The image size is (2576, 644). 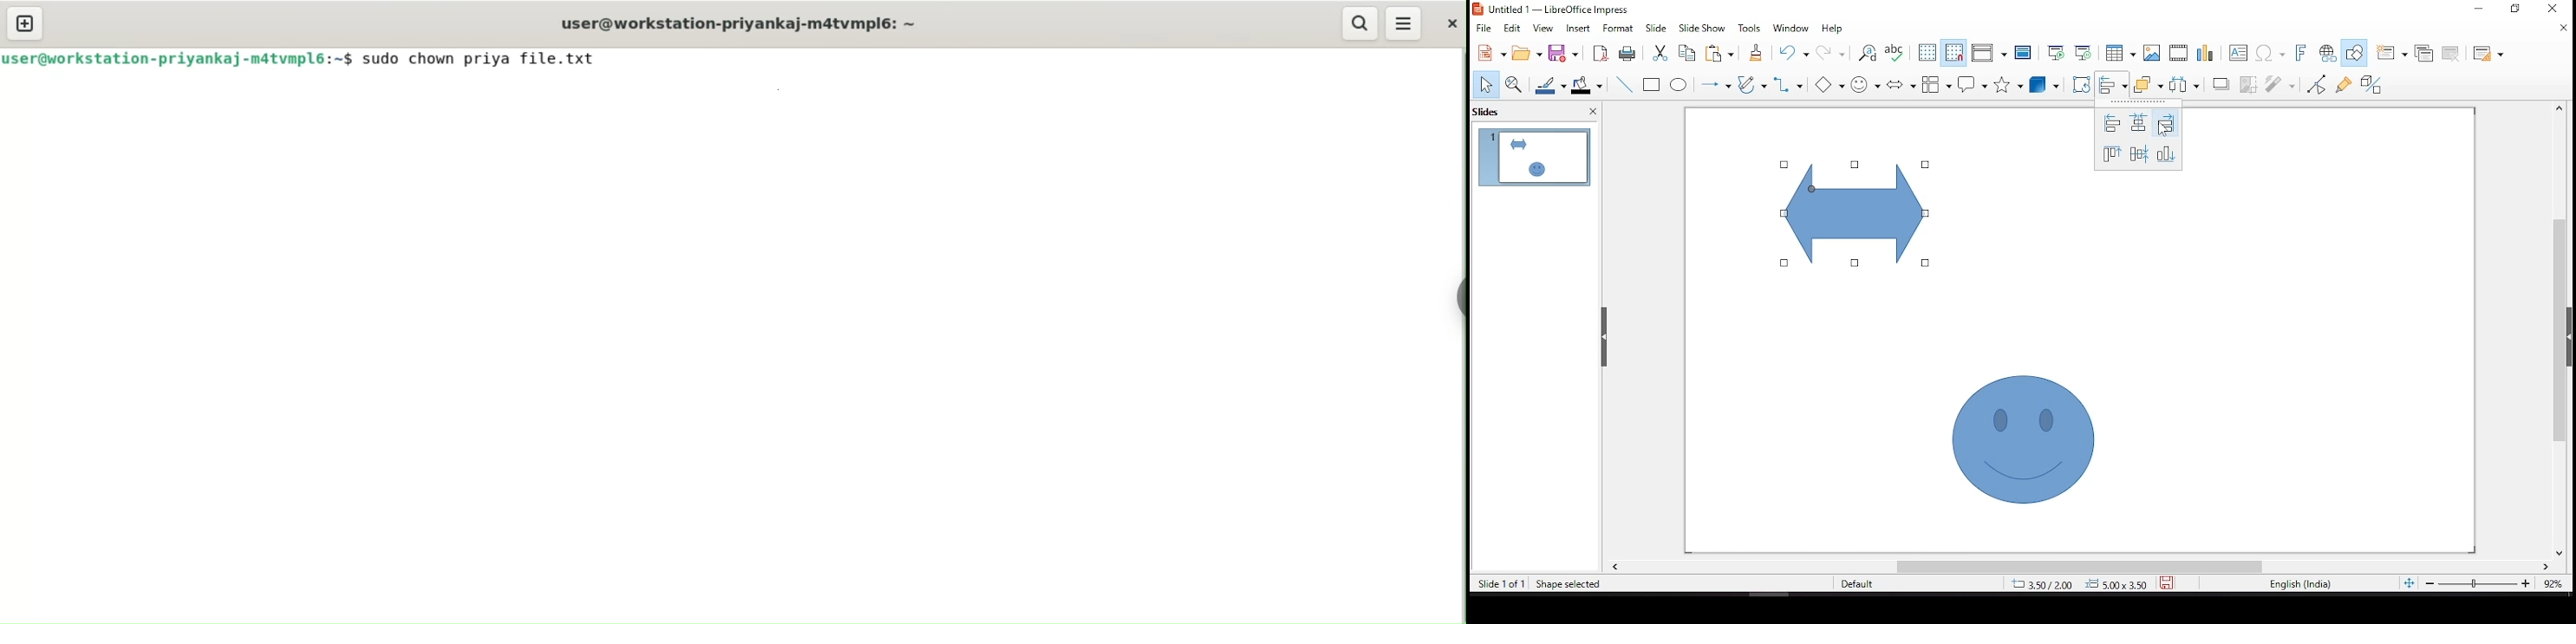 What do you see at coordinates (2083, 84) in the screenshot?
I see `rotate` at bounding box center [2083, 84].